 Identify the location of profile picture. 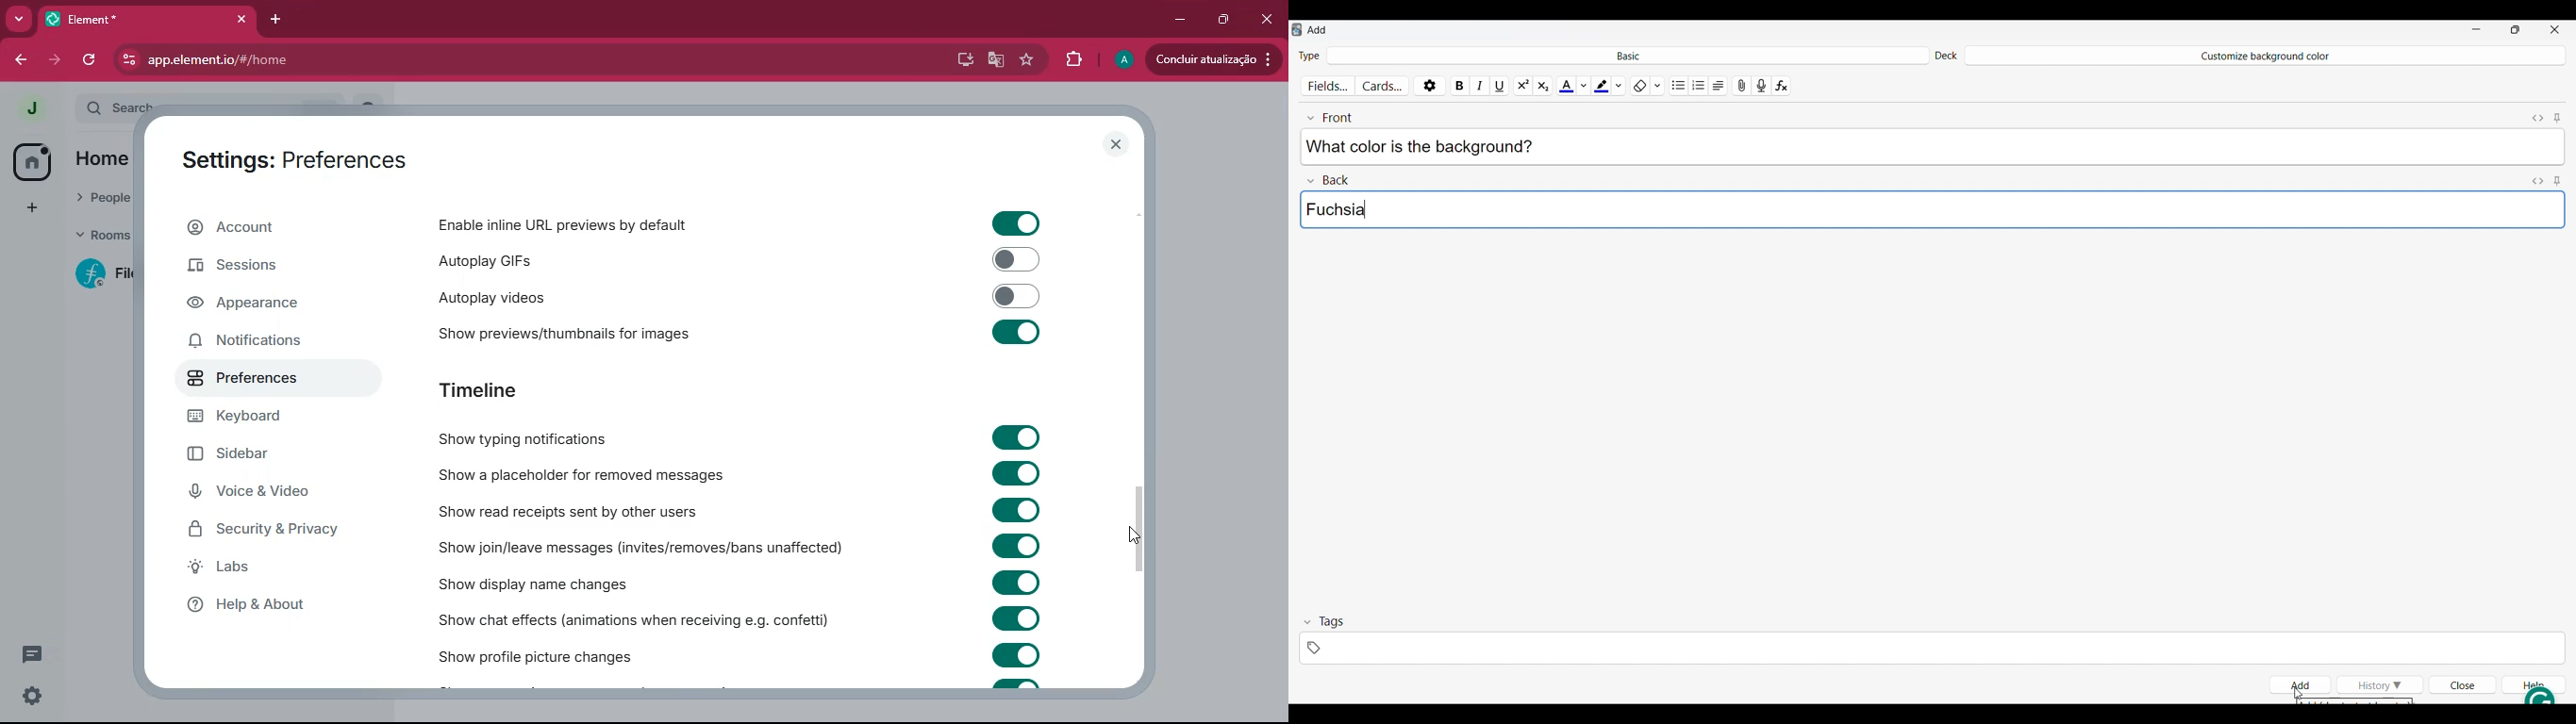
(1122, 60).